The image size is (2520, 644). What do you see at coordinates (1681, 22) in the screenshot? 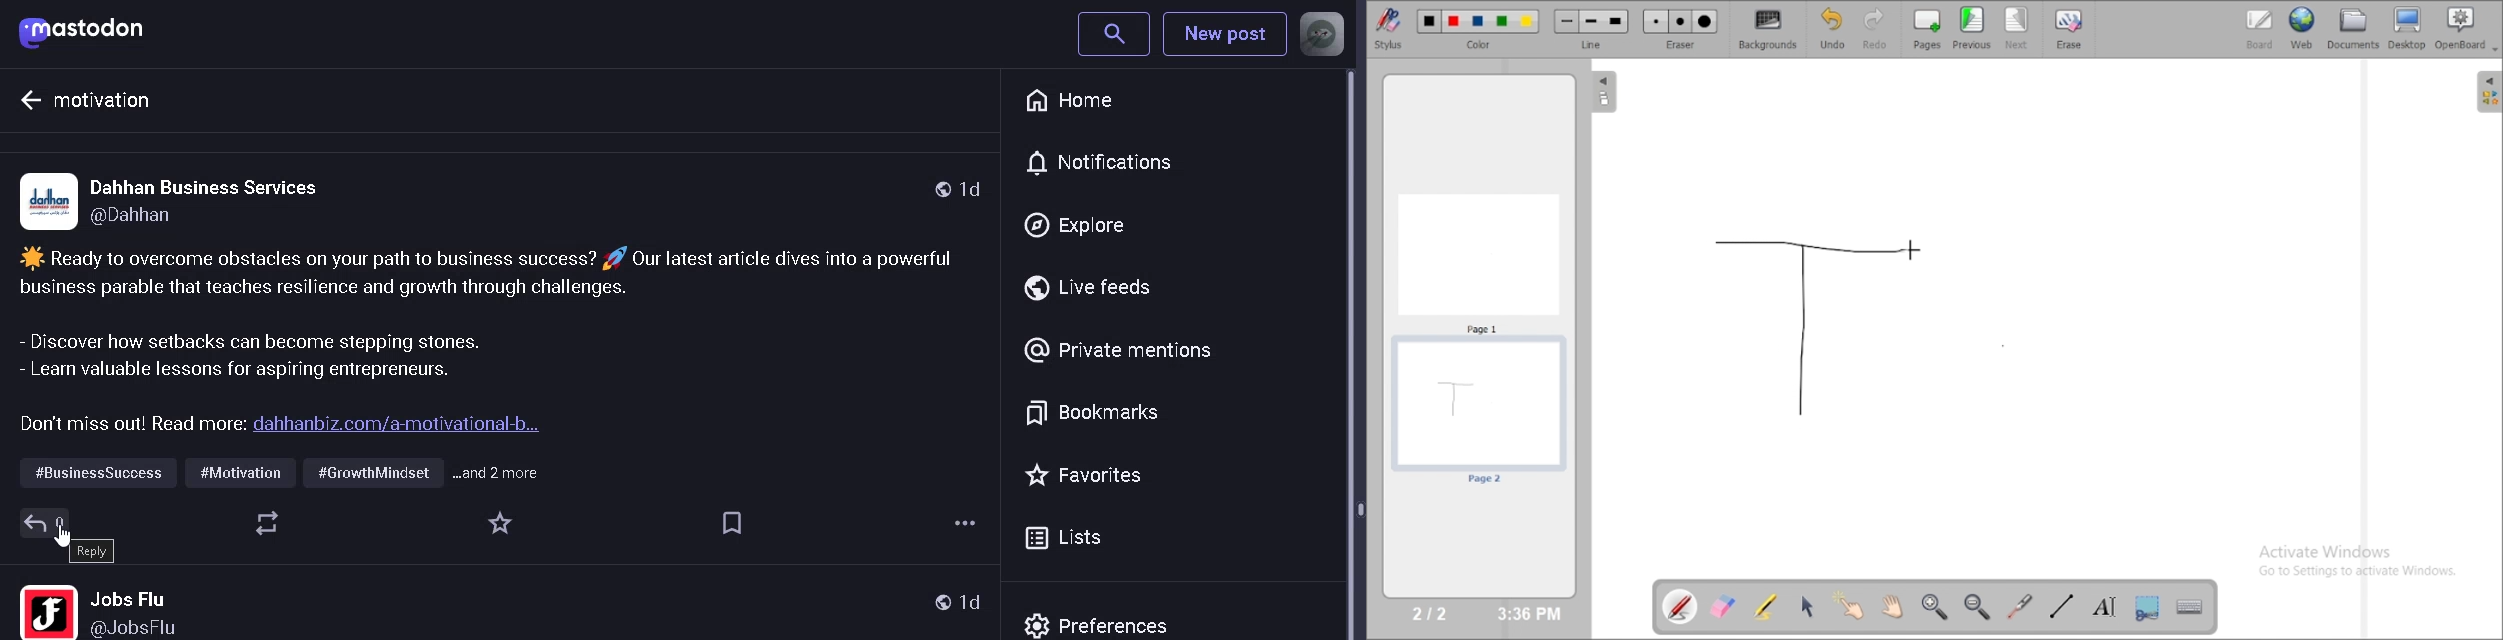
I see `Medium eraser` at bounding box center [1681, 22].